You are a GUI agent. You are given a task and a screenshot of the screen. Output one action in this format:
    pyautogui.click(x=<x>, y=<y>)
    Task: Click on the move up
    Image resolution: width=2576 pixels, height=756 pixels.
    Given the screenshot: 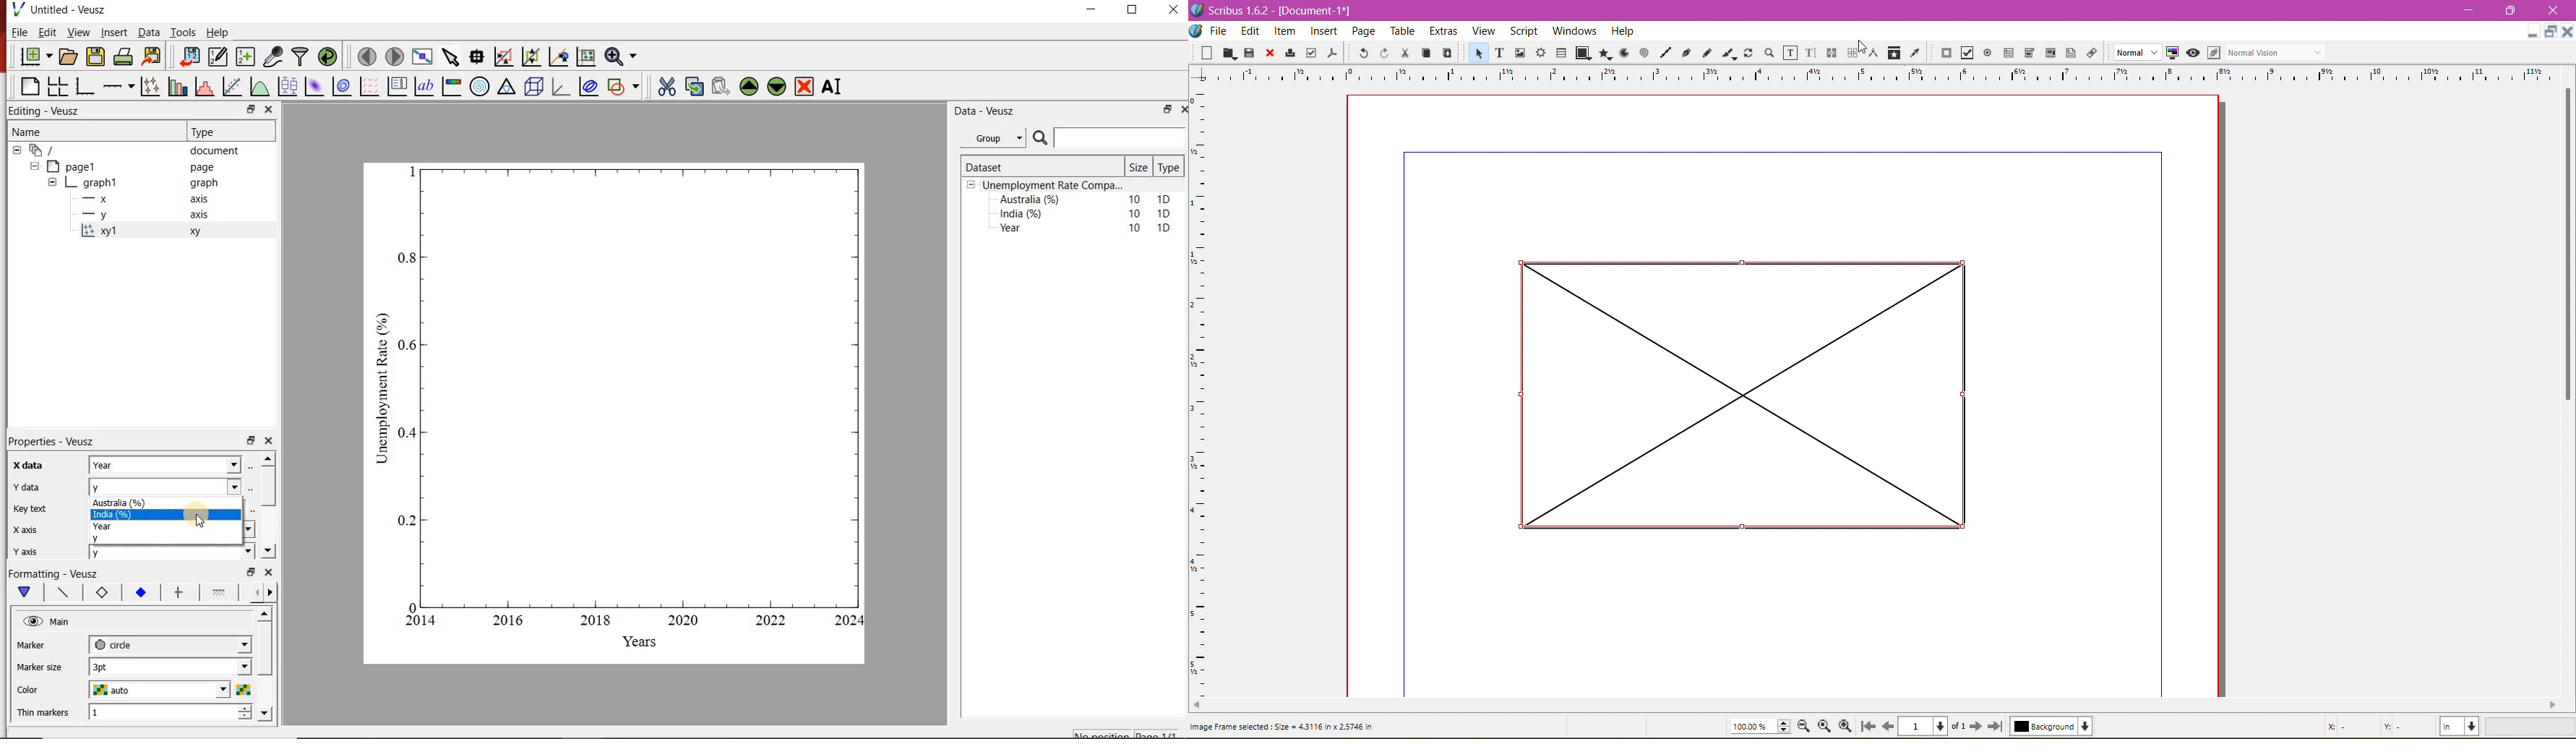 What is the action you would take?
    pyautogui.click(x=266, y=614)
    